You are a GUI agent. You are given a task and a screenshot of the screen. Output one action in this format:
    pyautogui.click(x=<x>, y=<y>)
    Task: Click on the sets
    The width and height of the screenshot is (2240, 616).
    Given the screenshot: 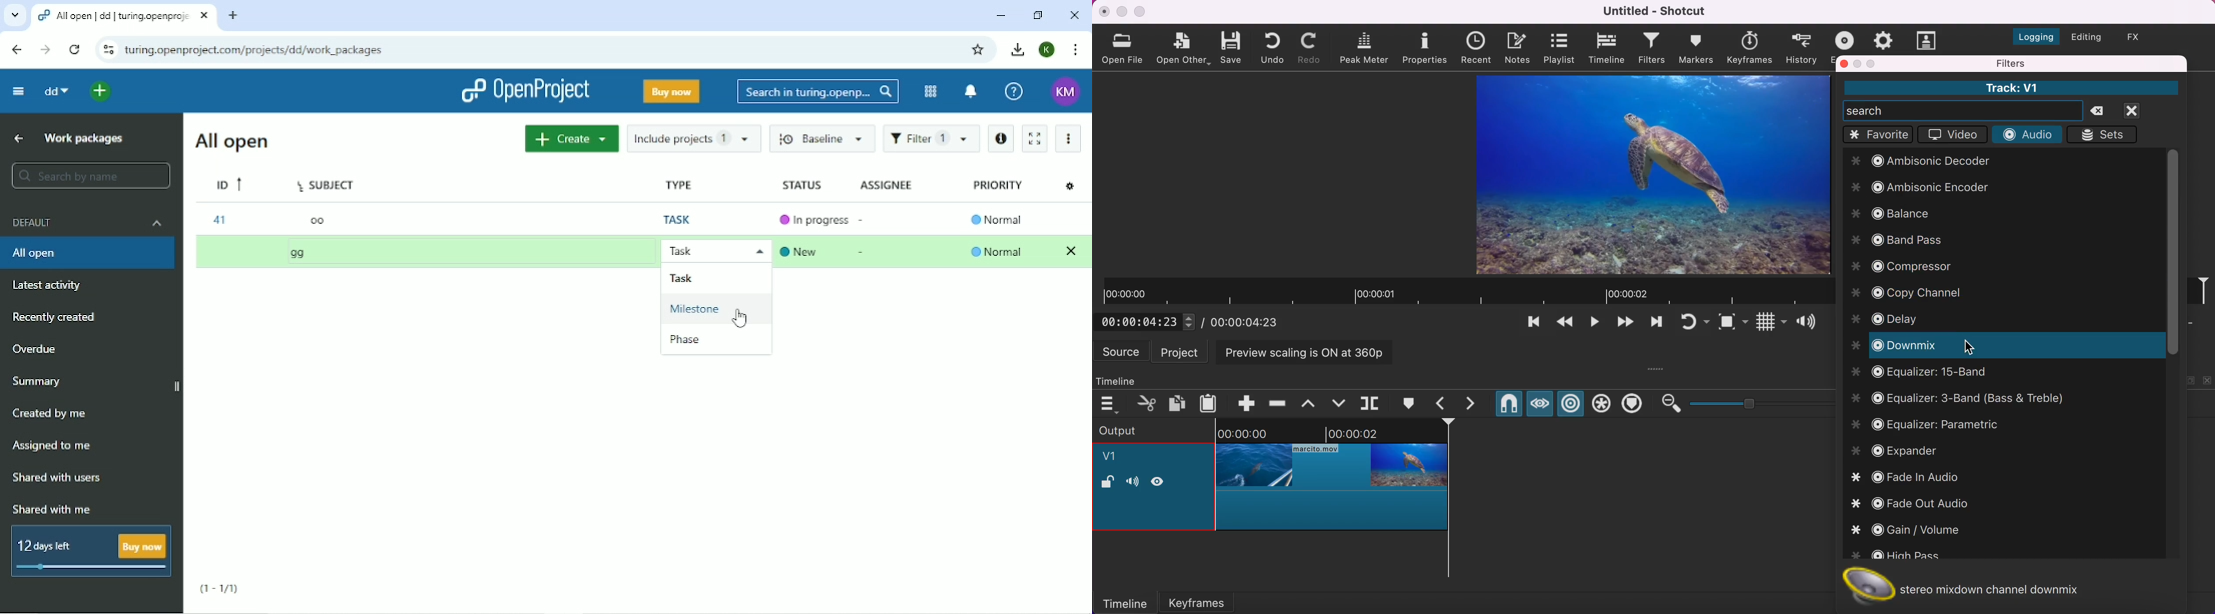 What is the action you would take?
    pyautogui.click(x=2106, y=134)
    